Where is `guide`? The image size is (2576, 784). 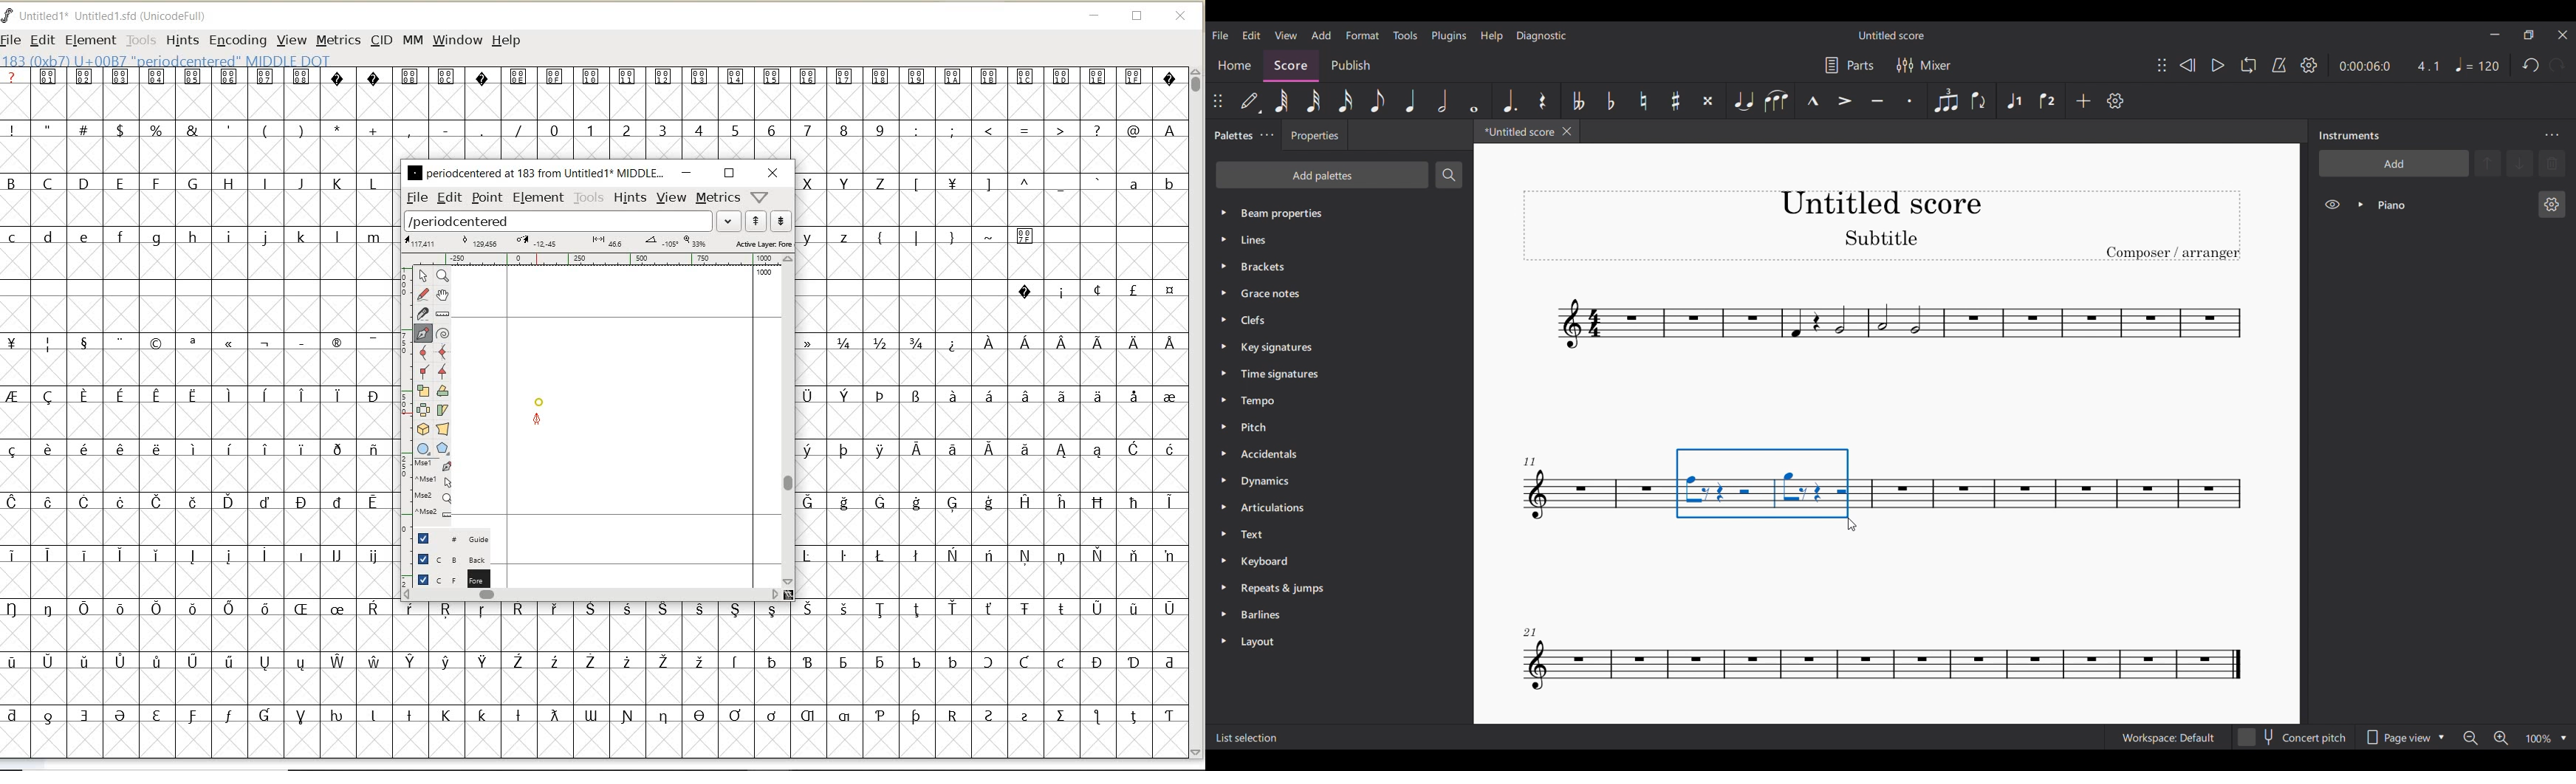 guide is located at coordinates (448, 539).